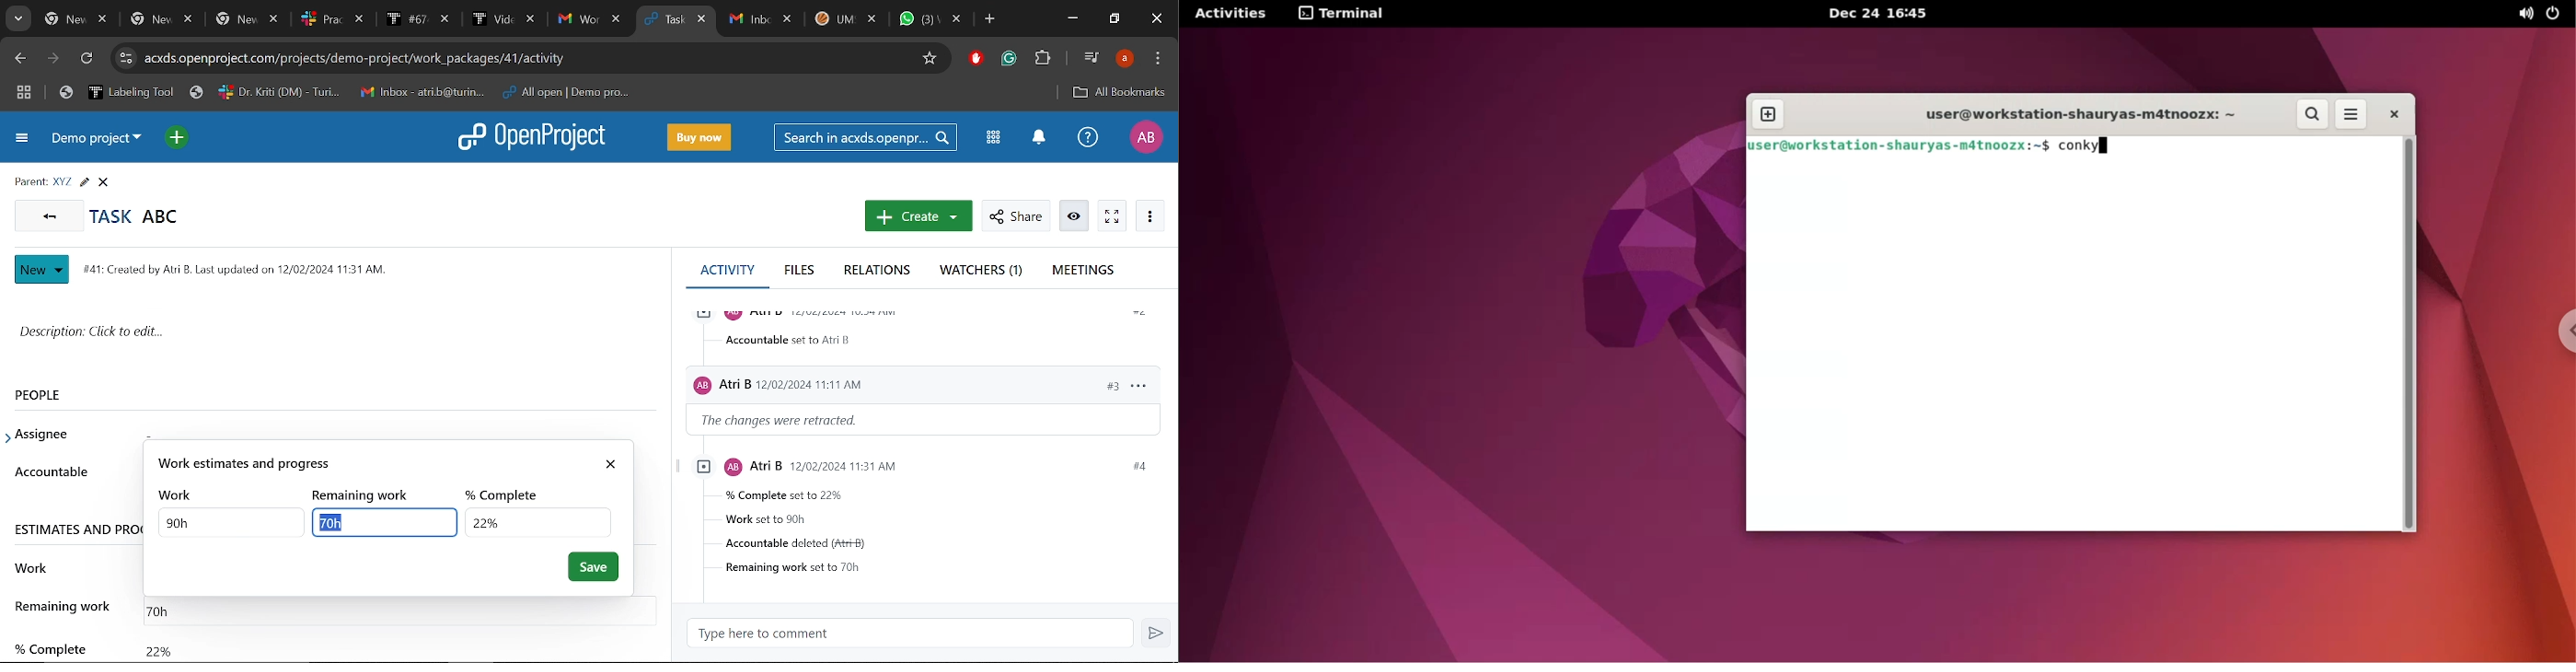  Describe the element at coordinates (65, 606) in the screenshot. I see `remaining work` at that location.